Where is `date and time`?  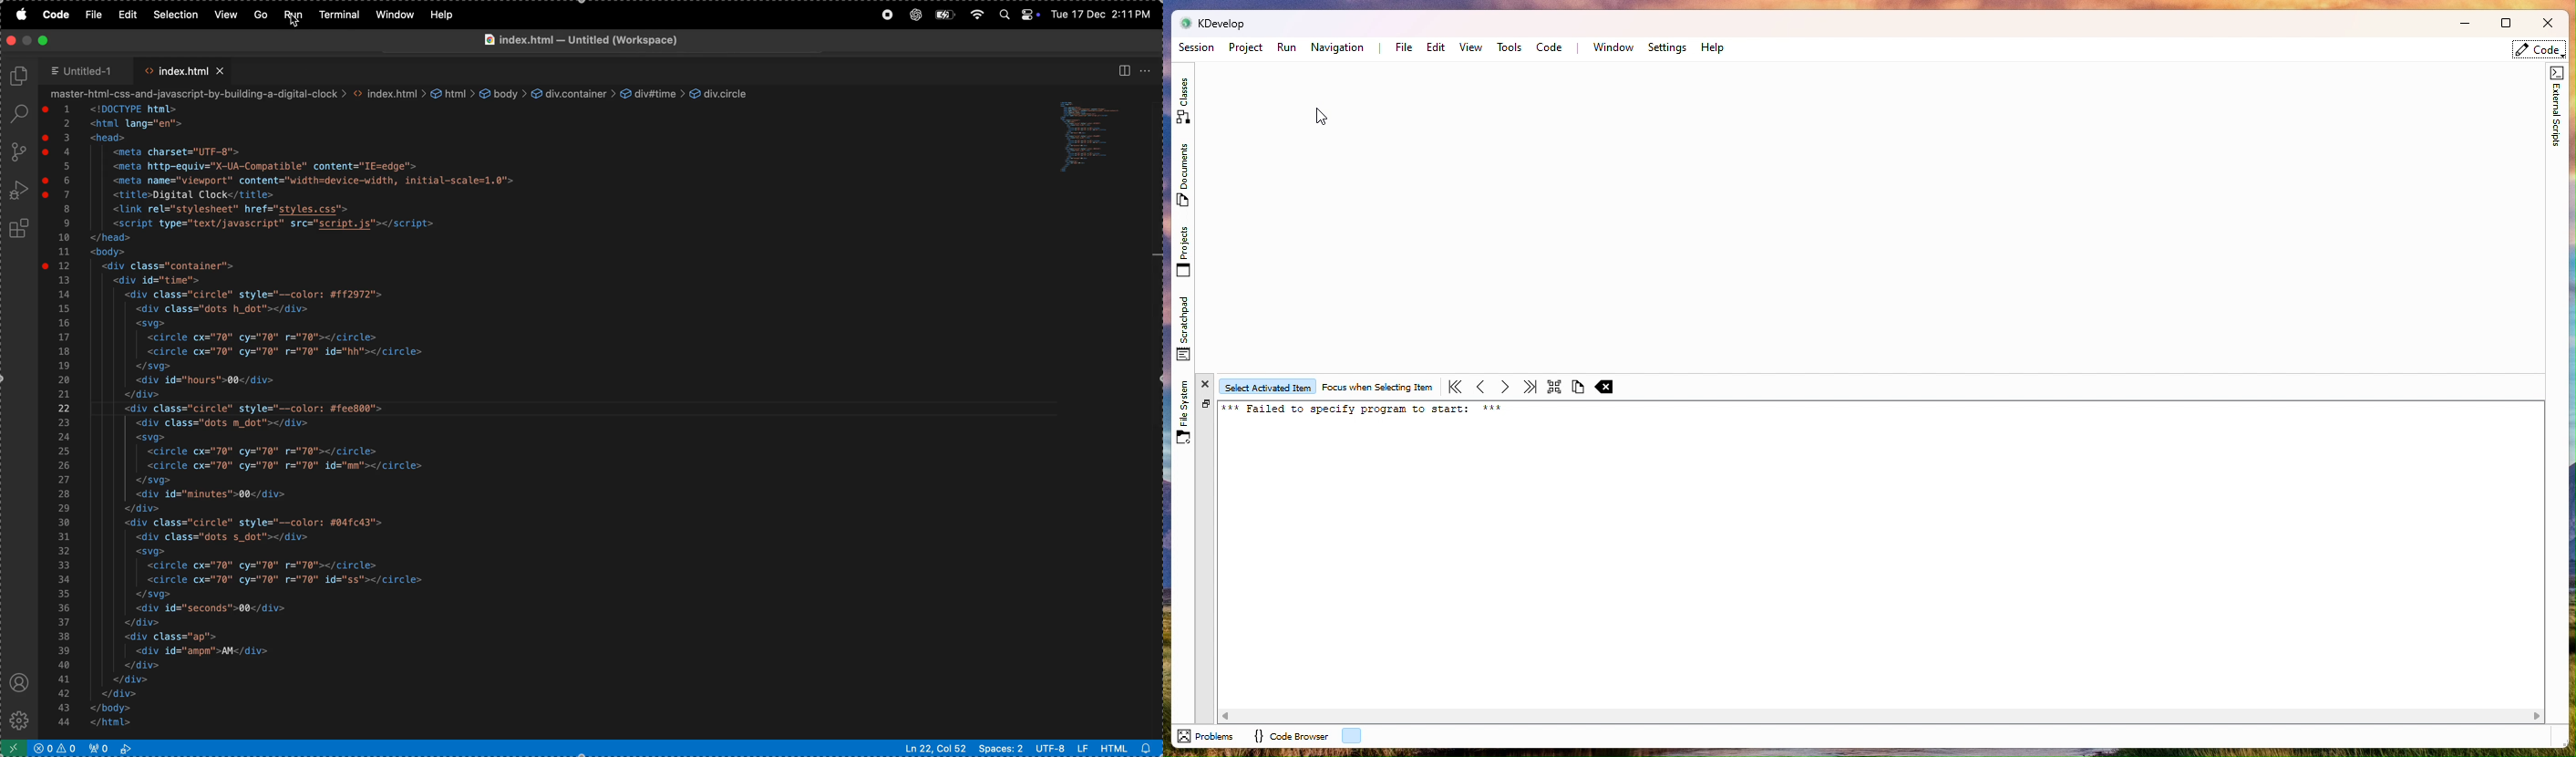 date and time is located at coordinates (1102, 13).